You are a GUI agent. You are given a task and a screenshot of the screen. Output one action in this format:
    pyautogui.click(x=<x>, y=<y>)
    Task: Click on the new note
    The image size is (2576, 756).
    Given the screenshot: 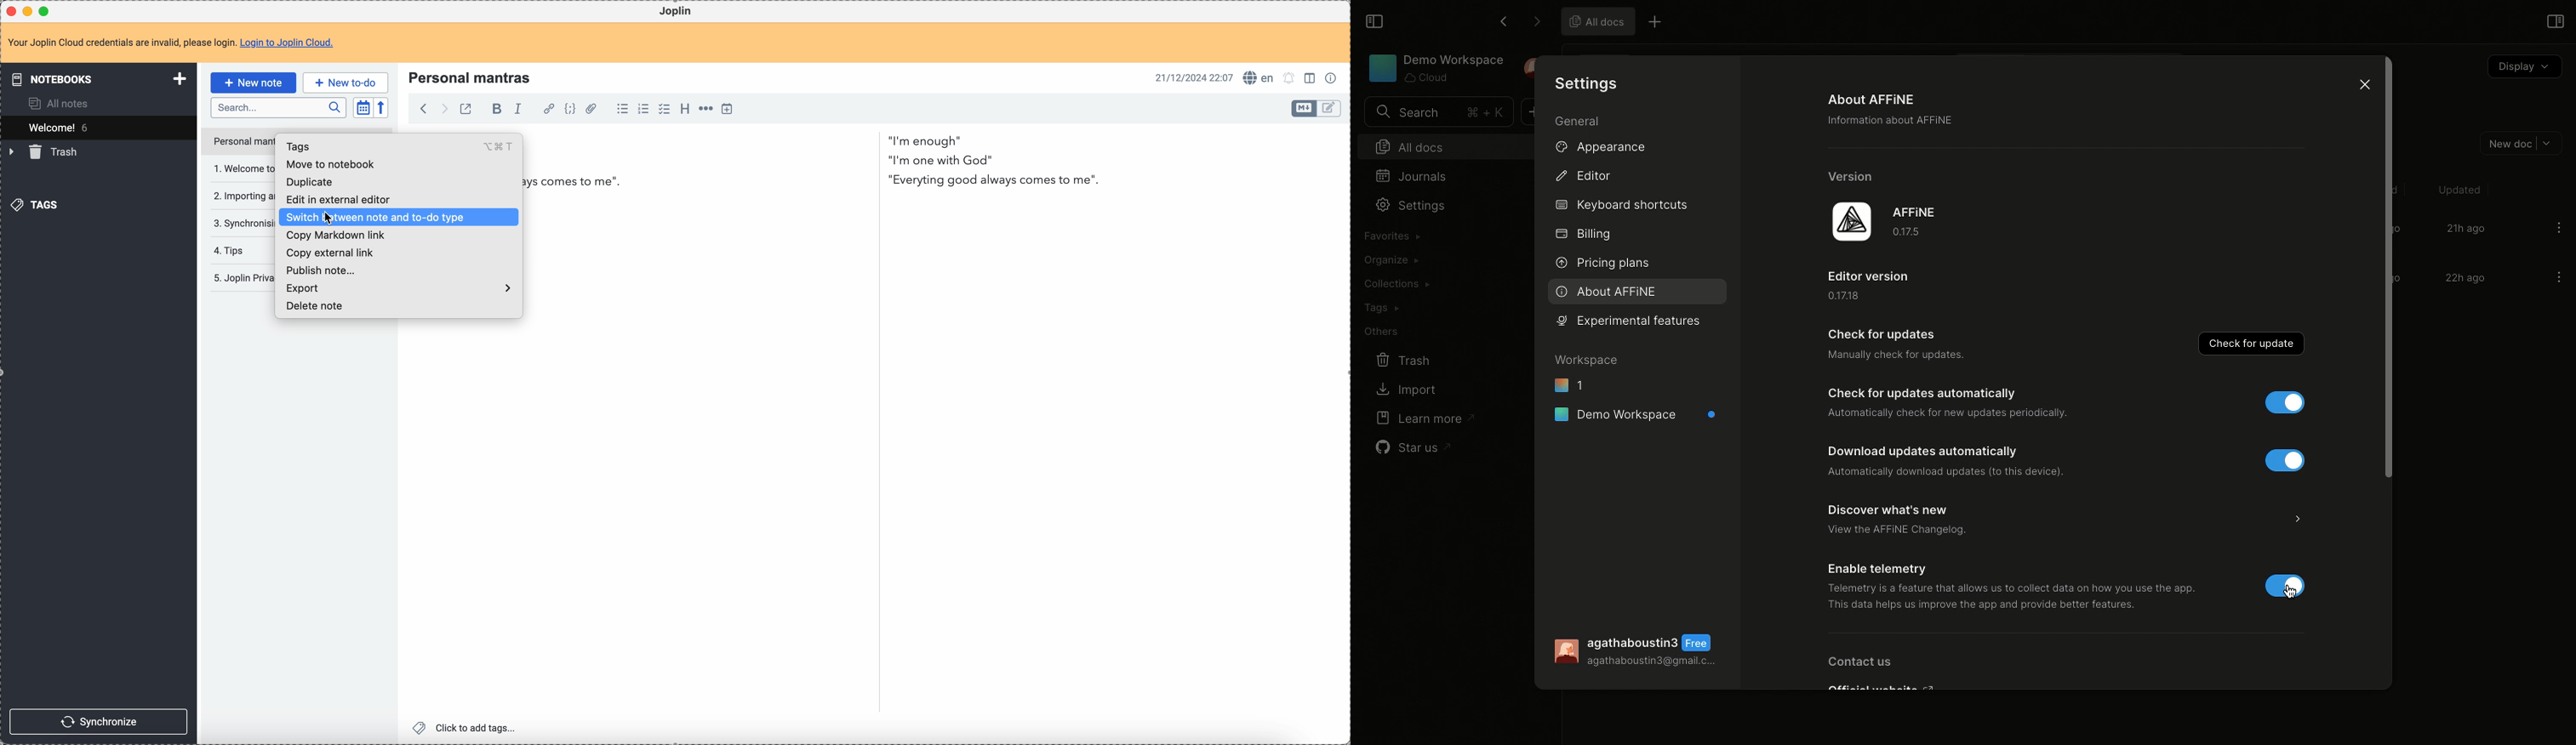 What is the action you would take?
    pyautogui.click(x=253, y=82)
    